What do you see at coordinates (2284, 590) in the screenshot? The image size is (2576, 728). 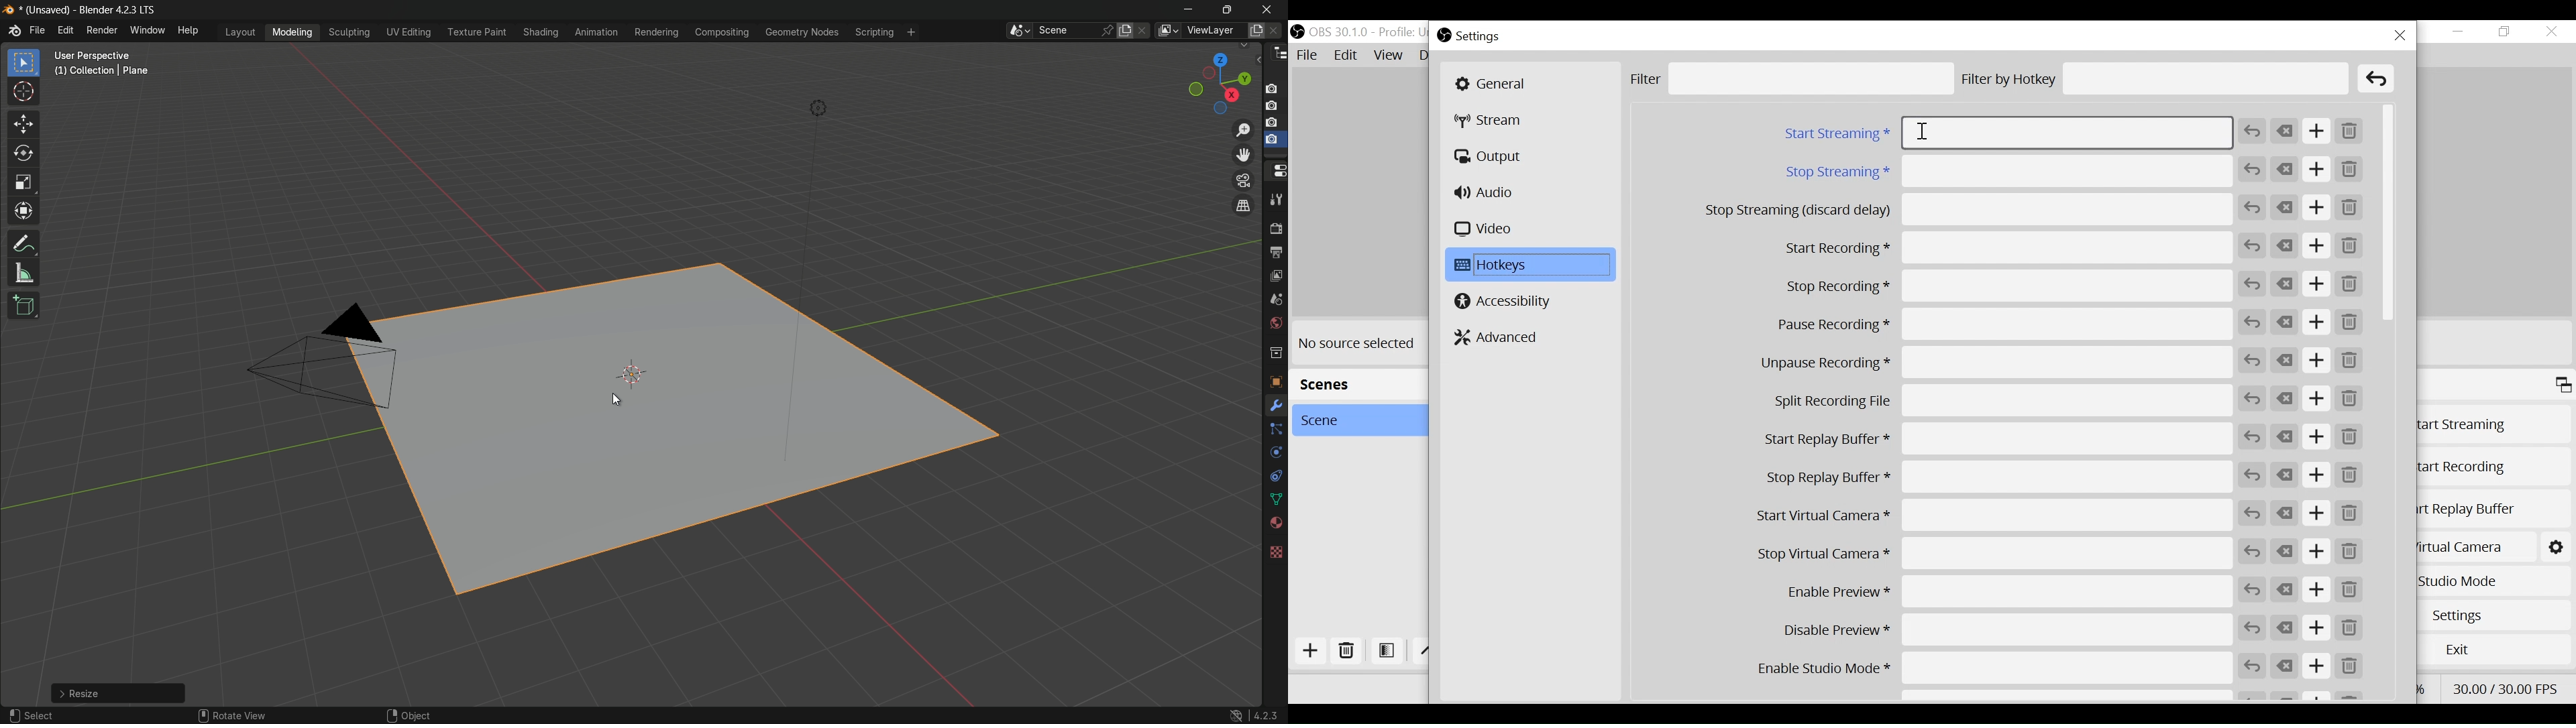 I see `Clear` at bounding box center [2284, 590].